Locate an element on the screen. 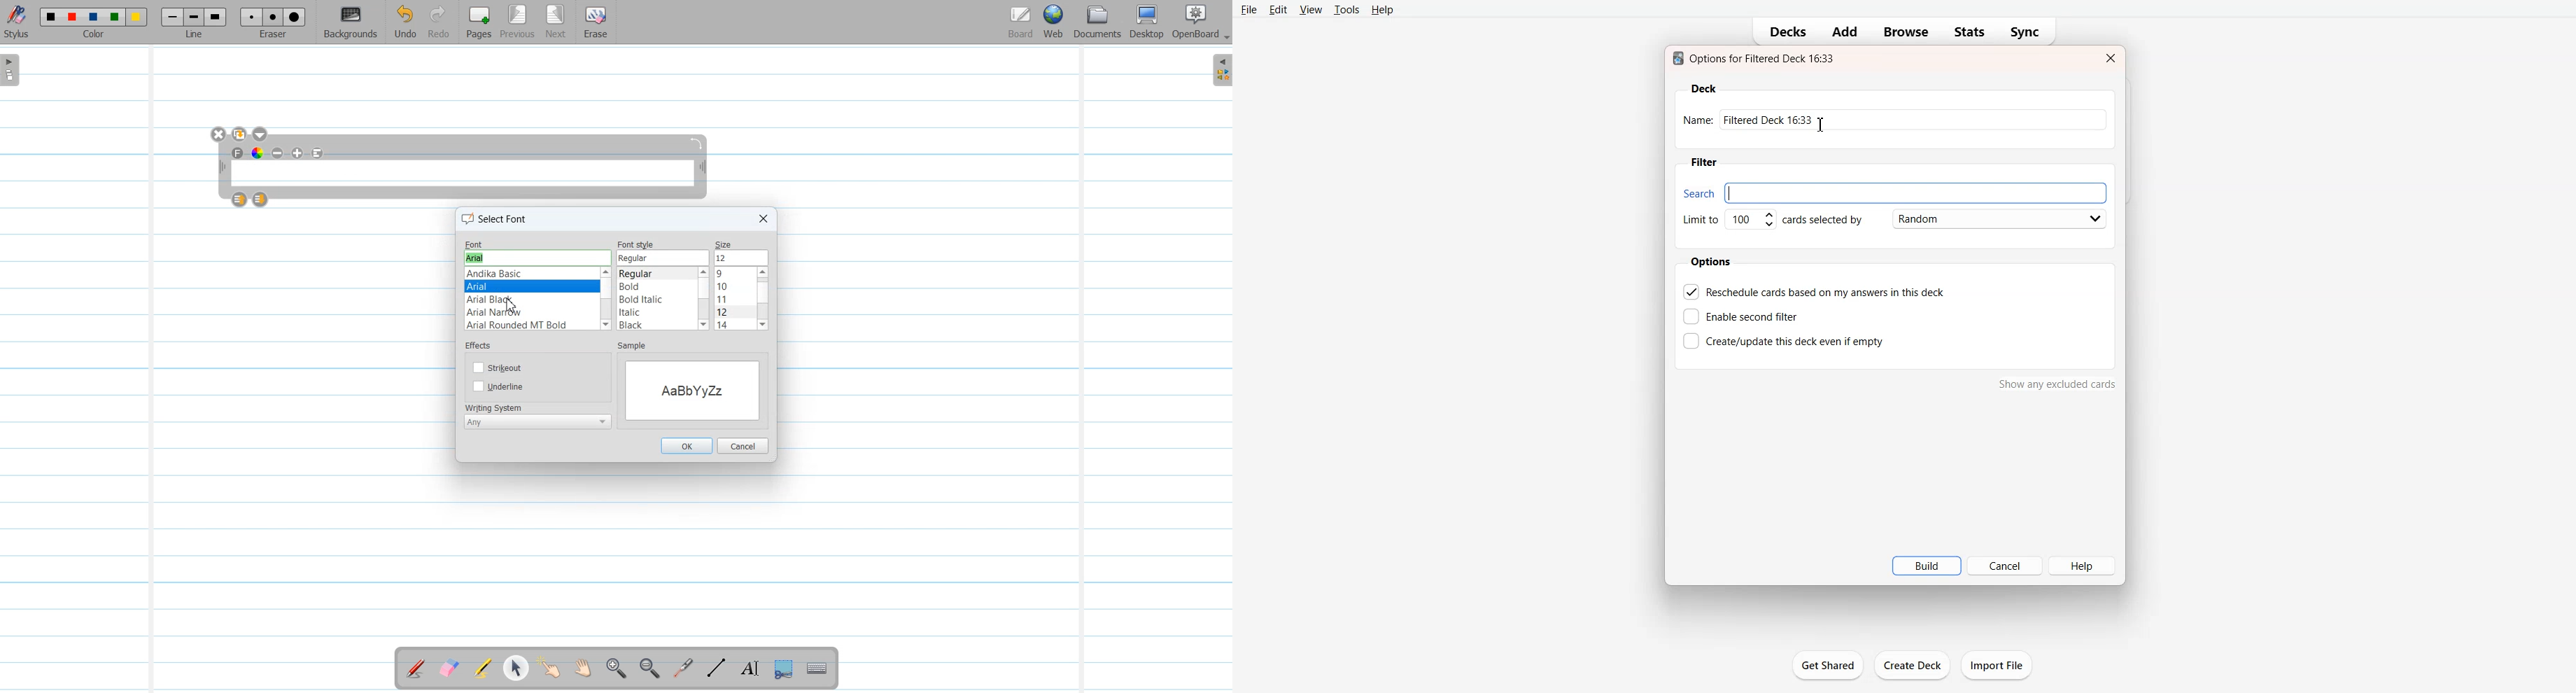  Cancel is located at coordinates (744, 445).